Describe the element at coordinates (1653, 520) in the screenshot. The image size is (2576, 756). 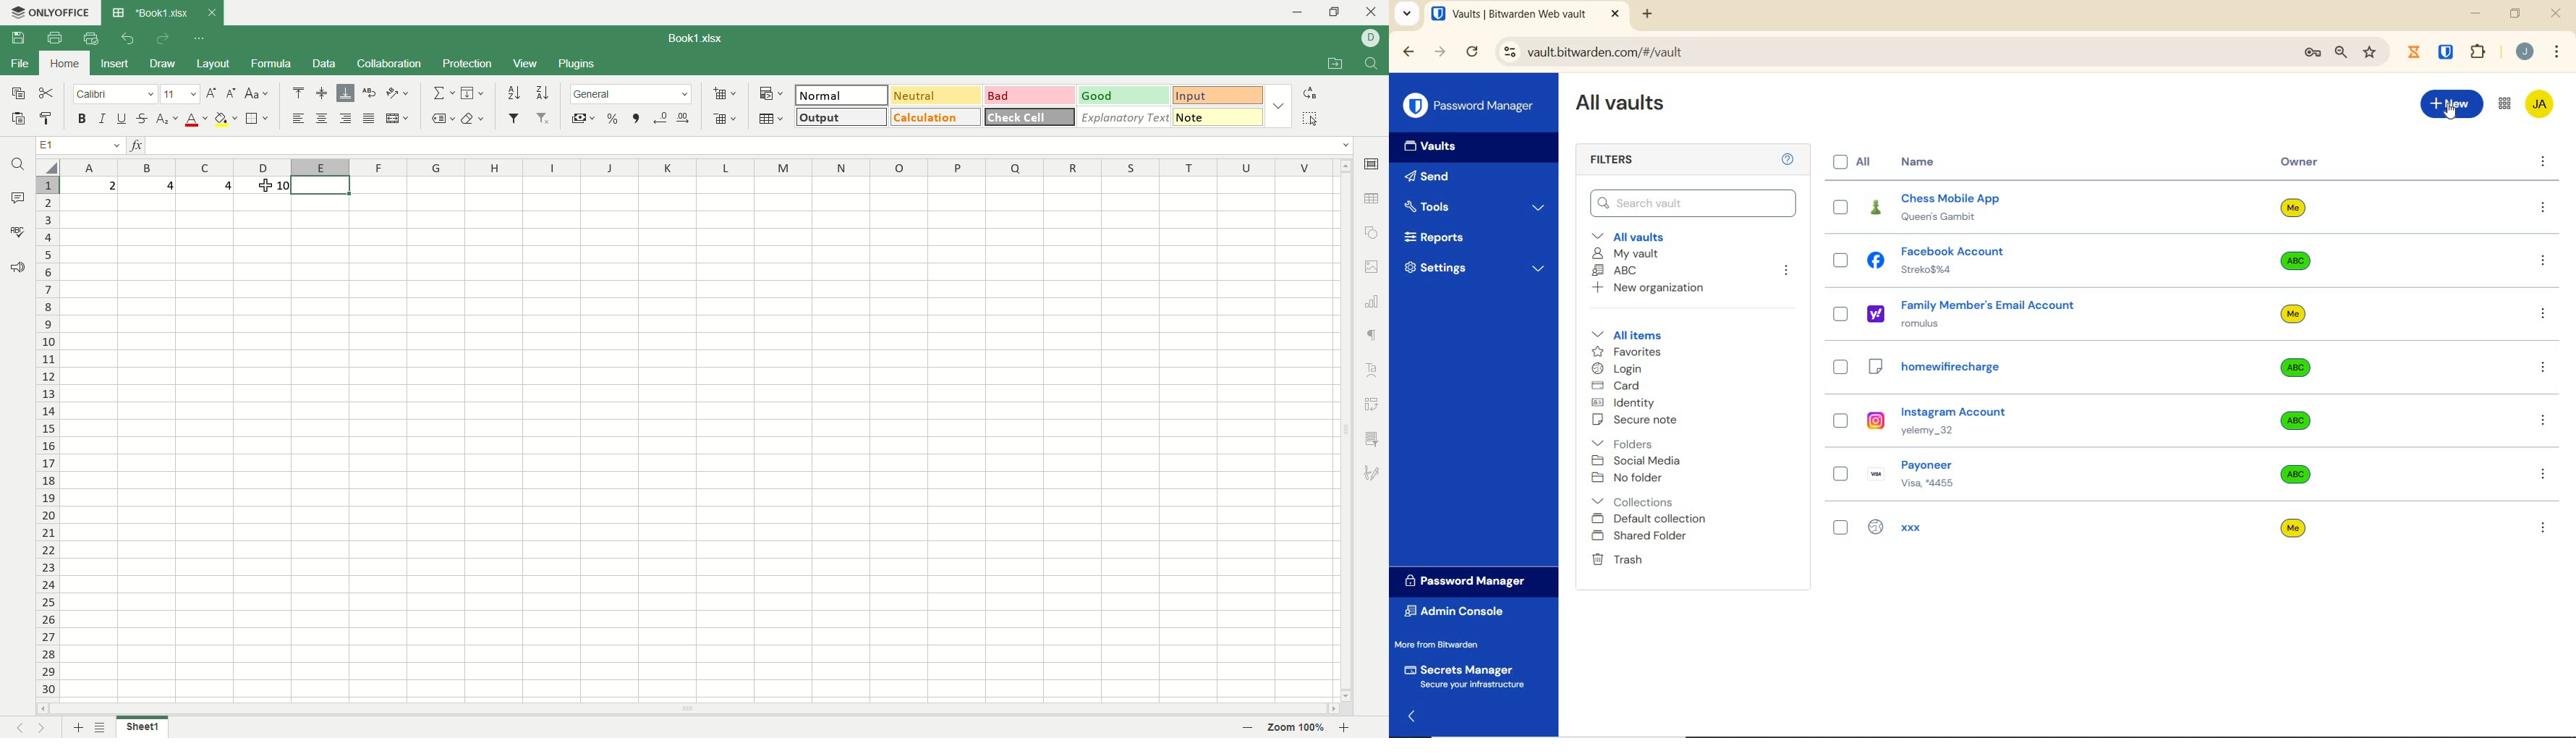
I see `Default collection` at that location.